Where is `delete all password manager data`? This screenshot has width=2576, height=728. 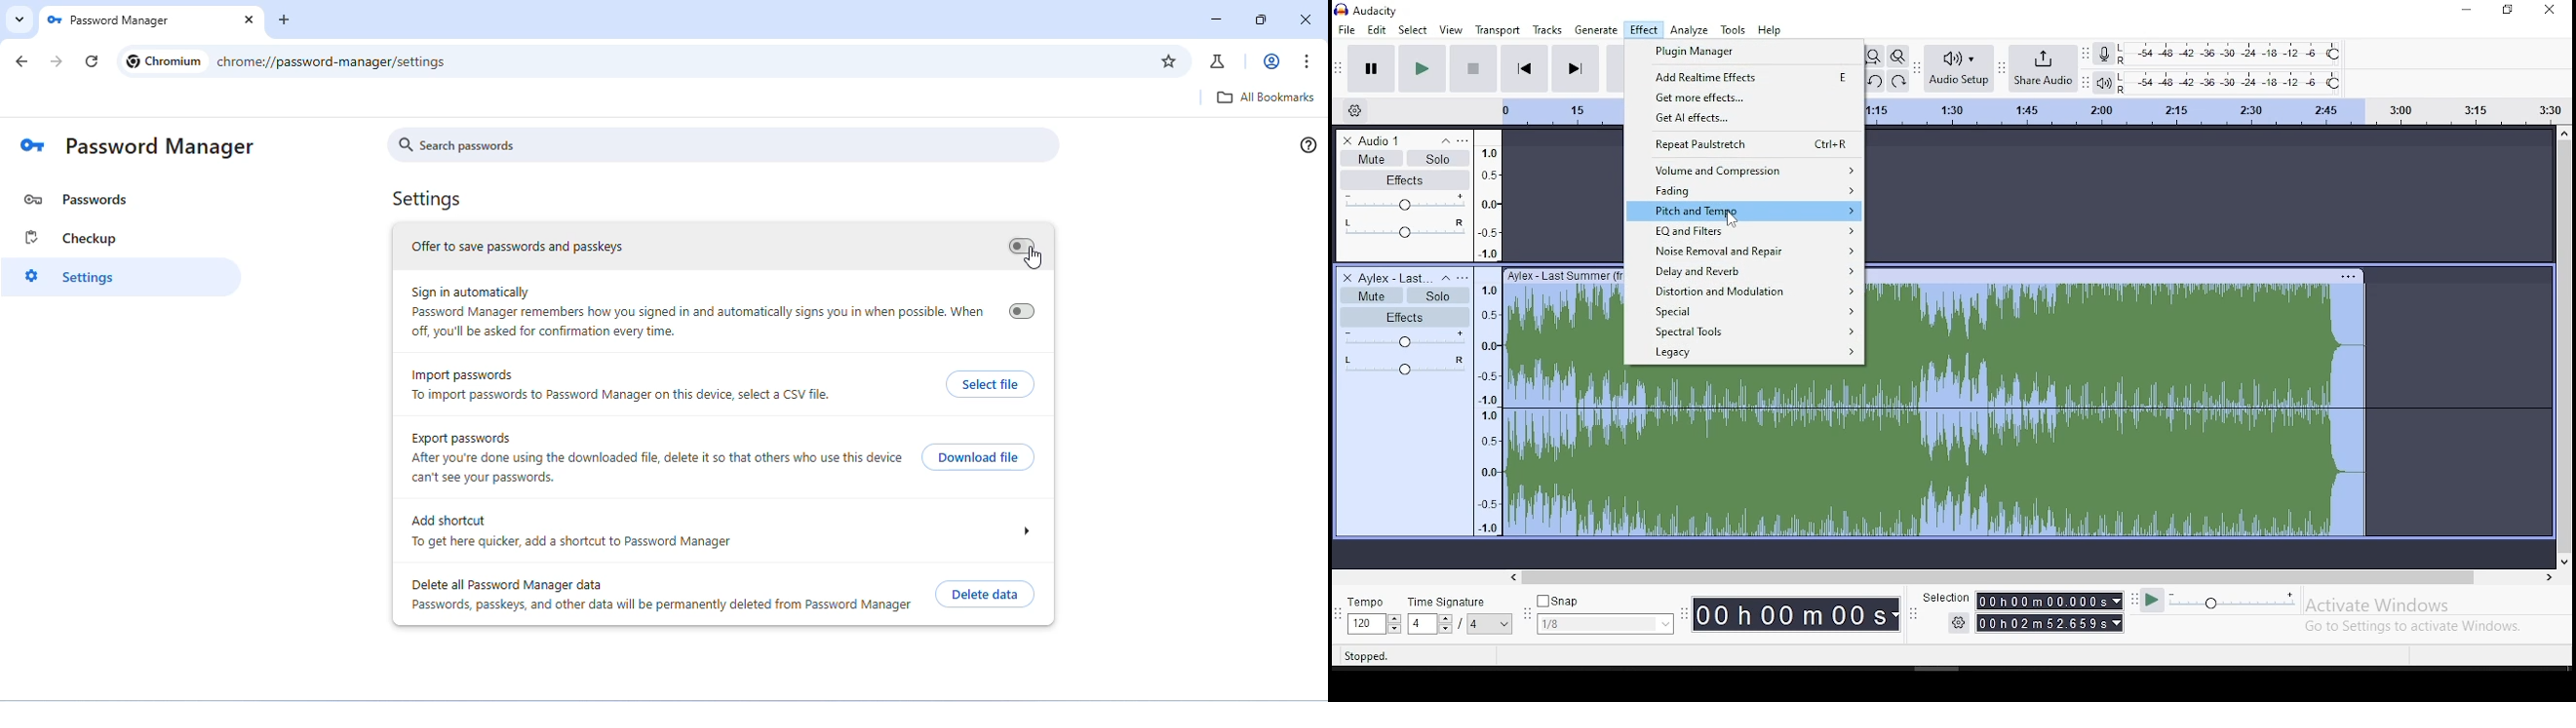
delete all password manager data is located at coordinates (508, 584).